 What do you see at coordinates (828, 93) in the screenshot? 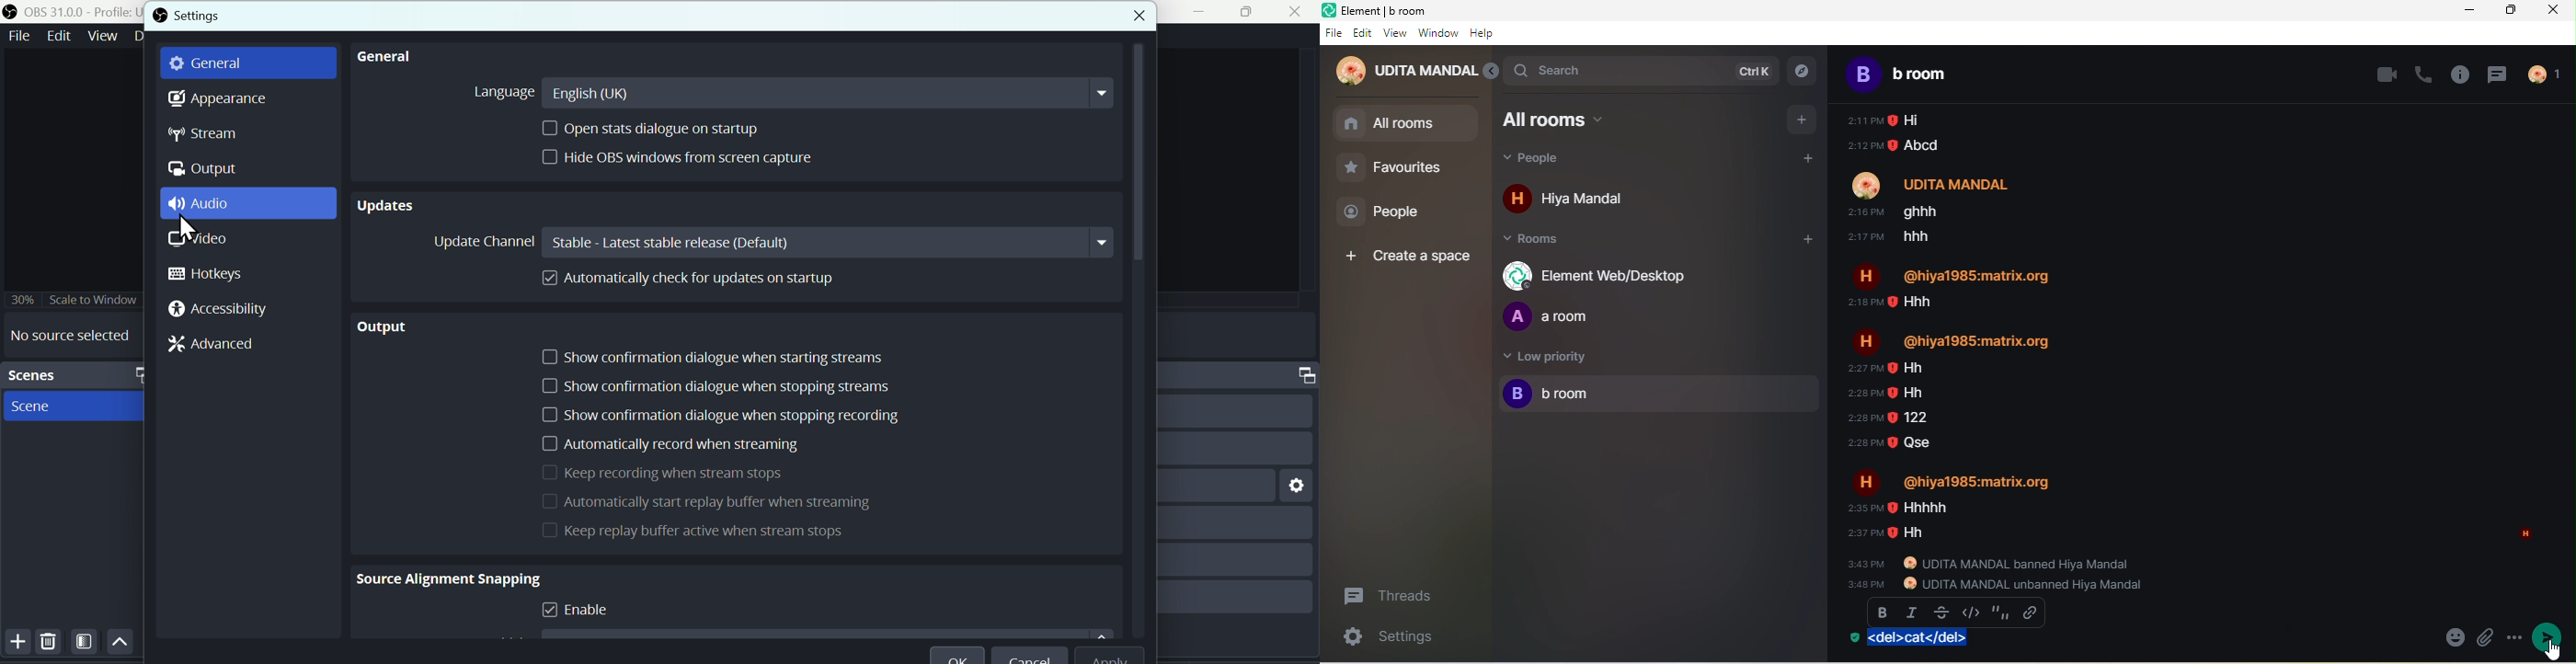
I see `english (UK)` at bounding box center [828, 93].